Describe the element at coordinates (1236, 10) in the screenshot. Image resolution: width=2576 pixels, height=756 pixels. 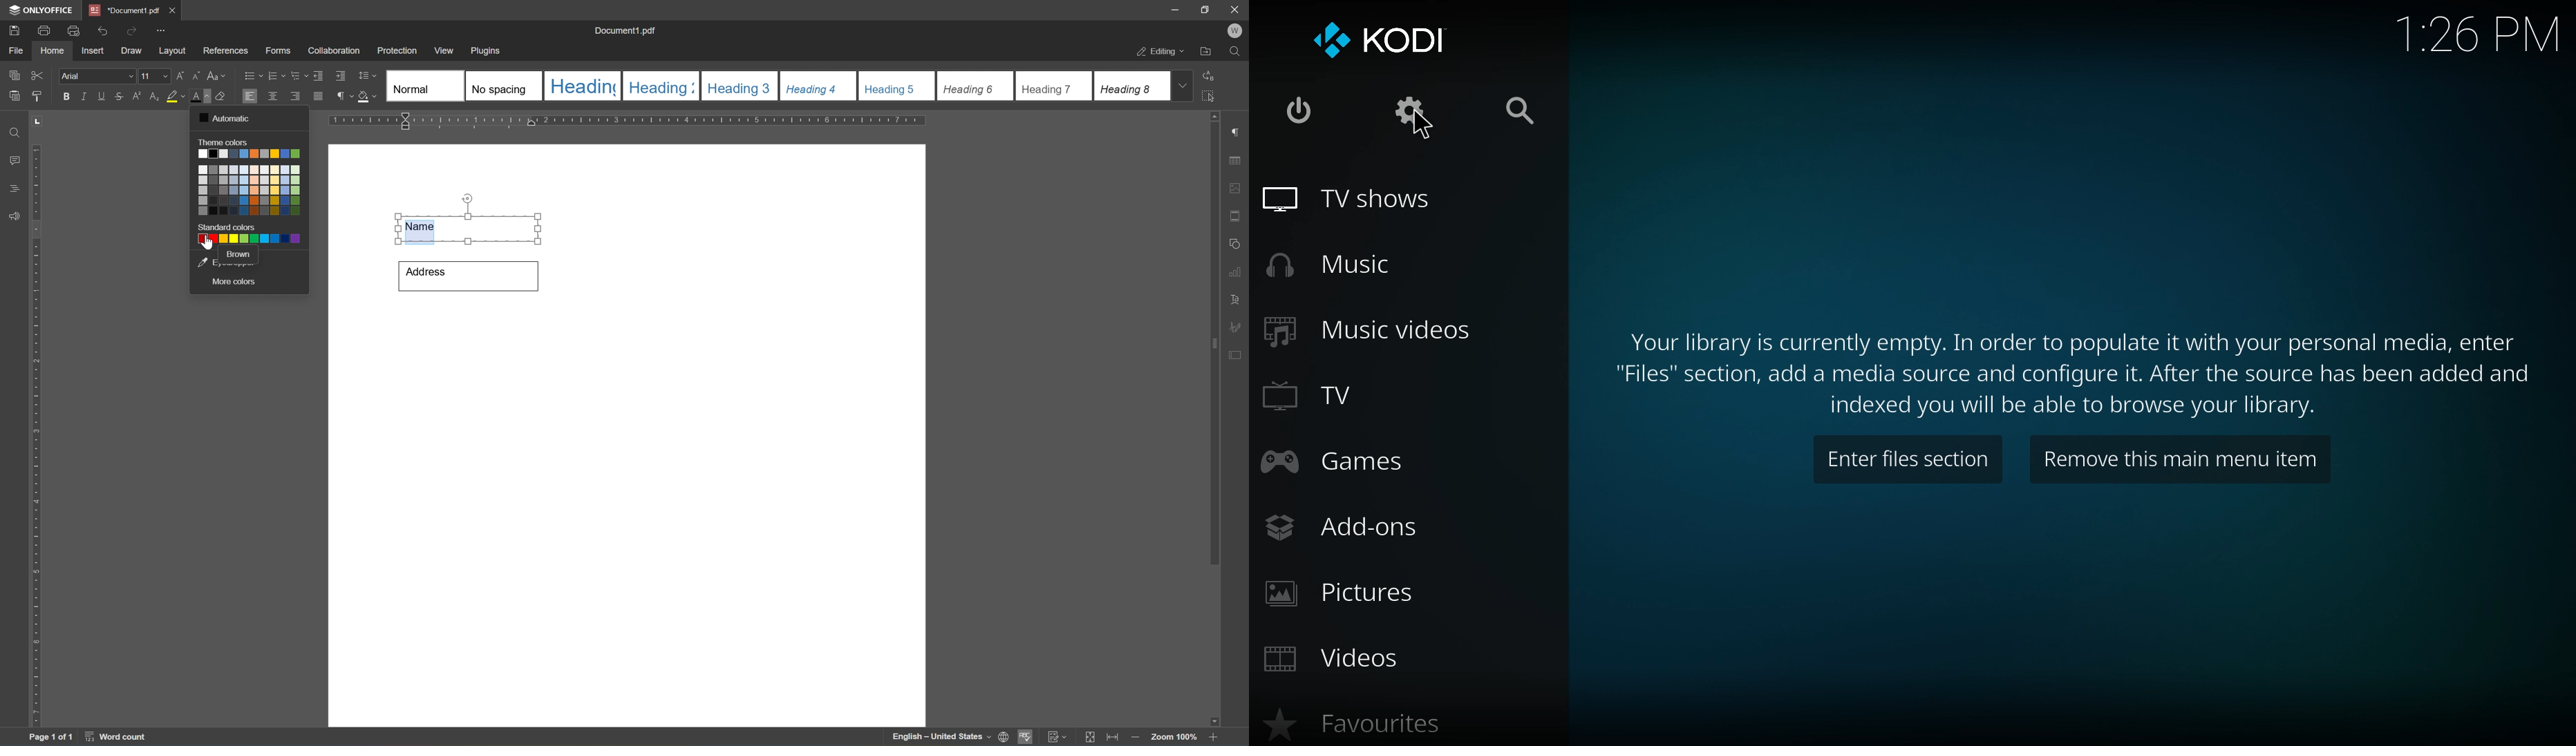
I see `close` at that location.